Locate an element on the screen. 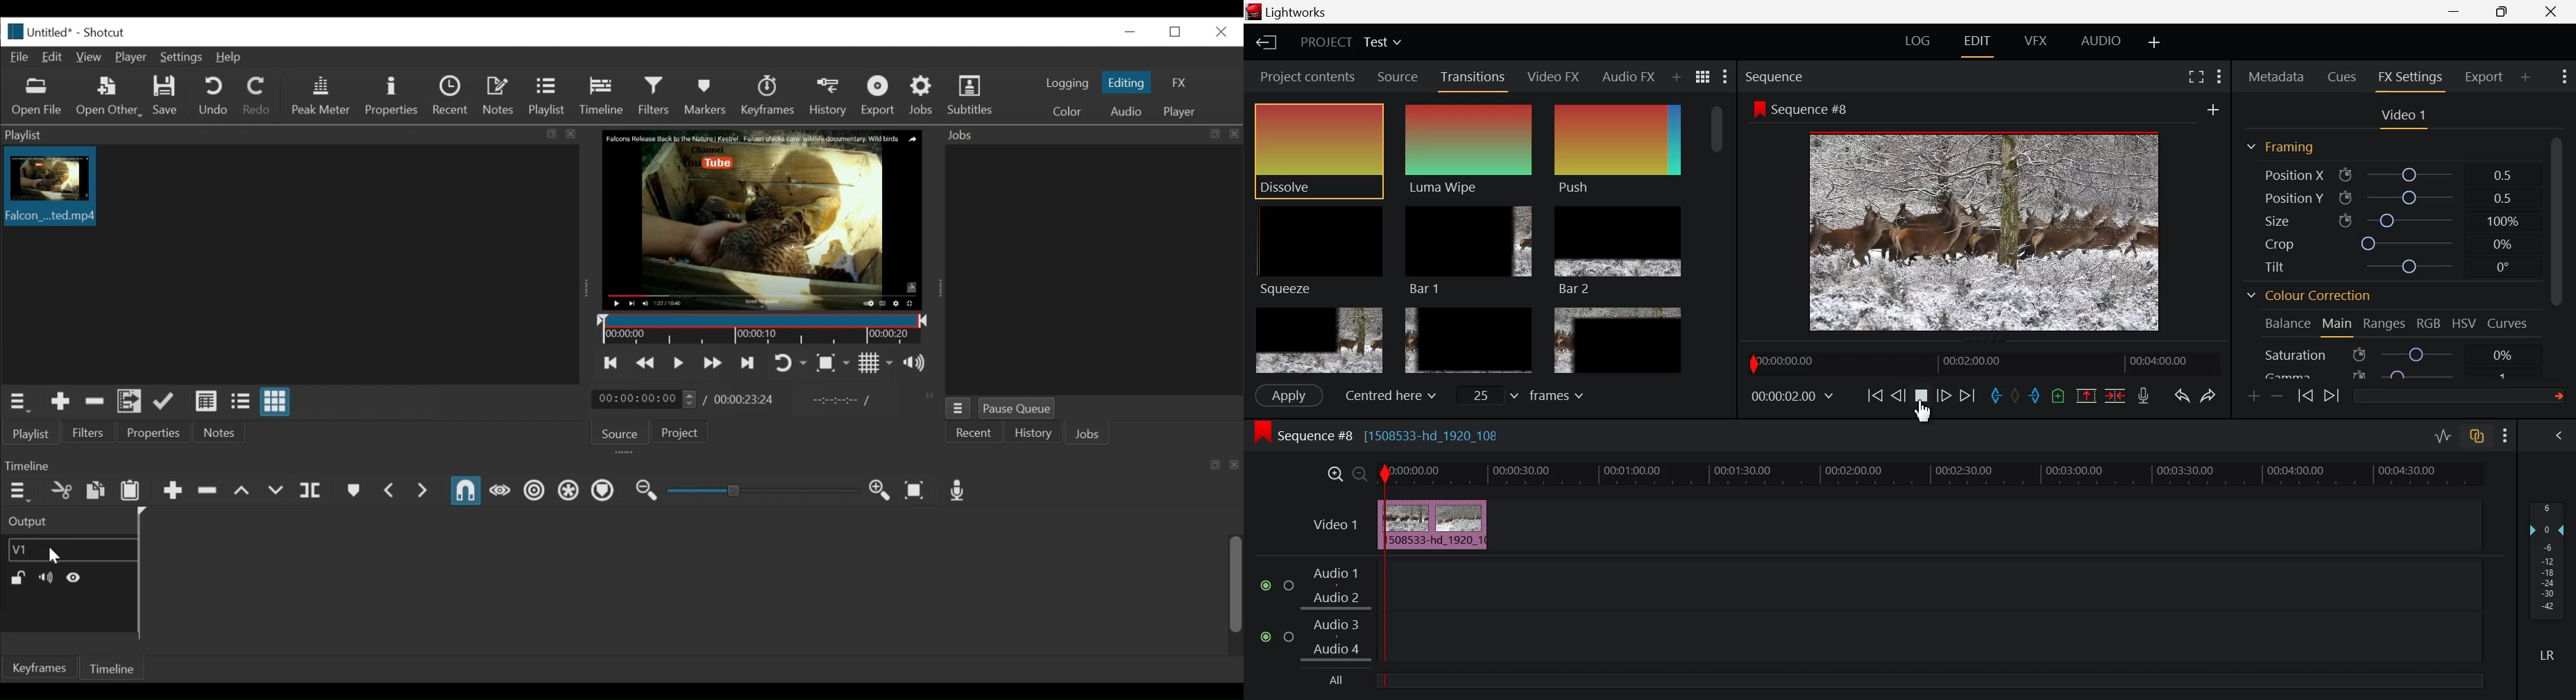  Remove cut is located at coordinates (95, 402).